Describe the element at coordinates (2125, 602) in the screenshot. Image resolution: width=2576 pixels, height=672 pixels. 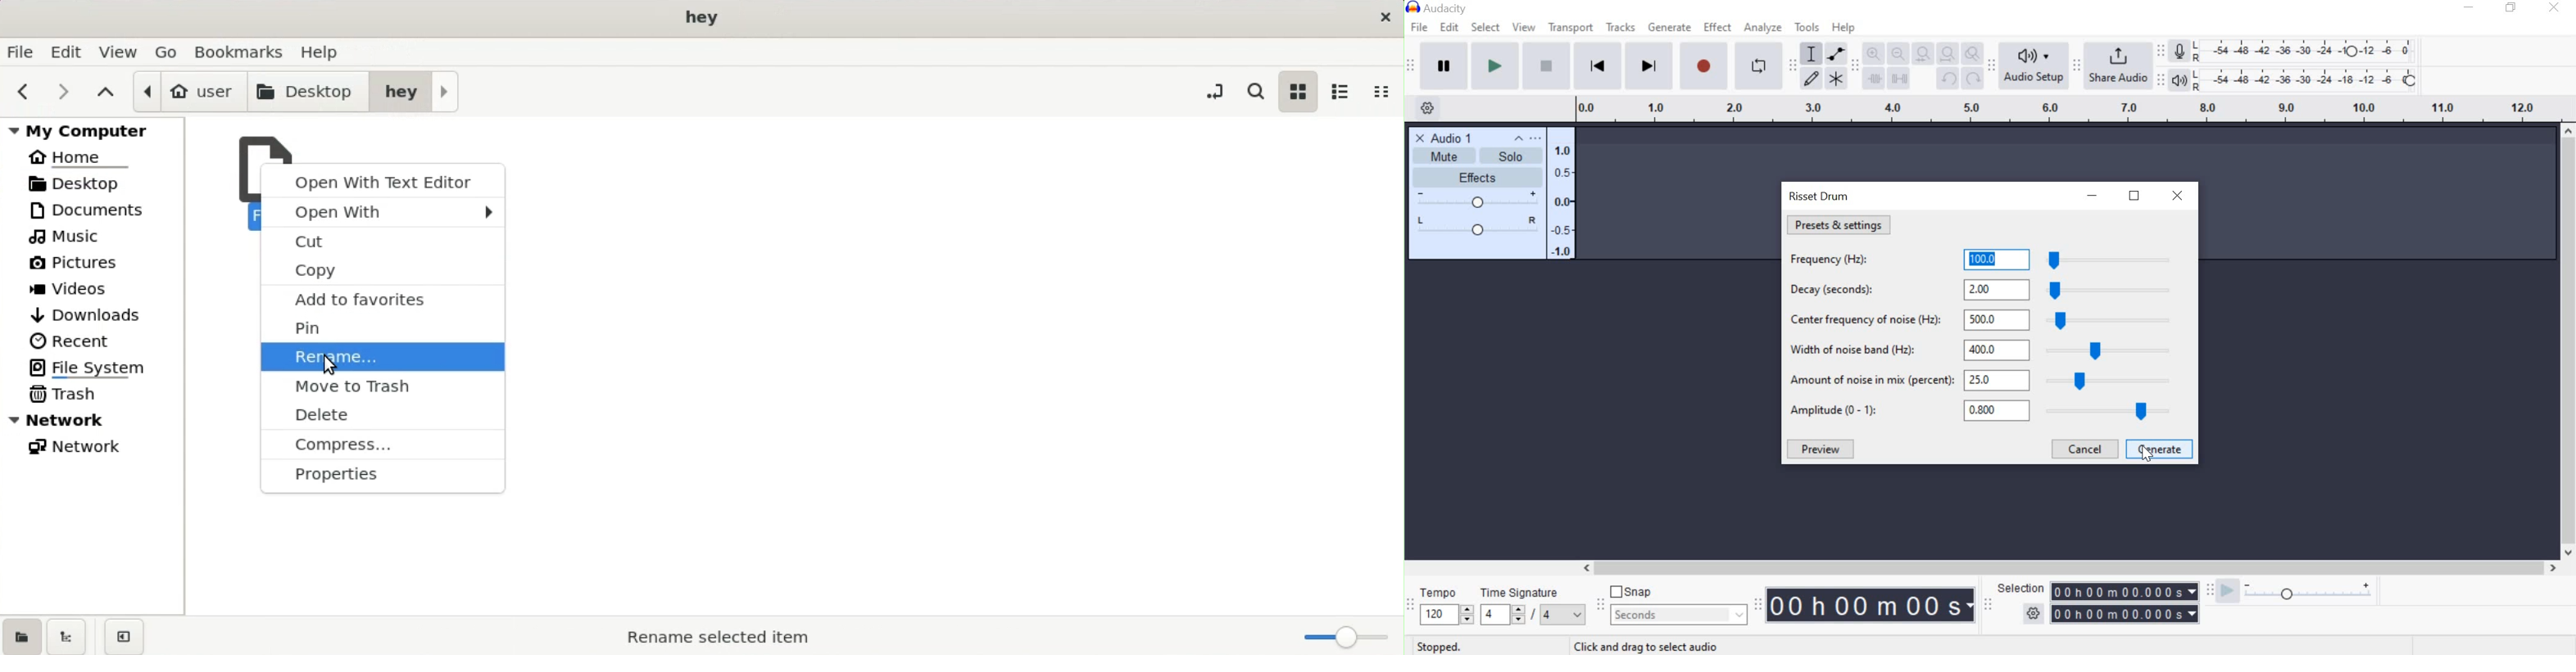
I see `selection time` at that location.